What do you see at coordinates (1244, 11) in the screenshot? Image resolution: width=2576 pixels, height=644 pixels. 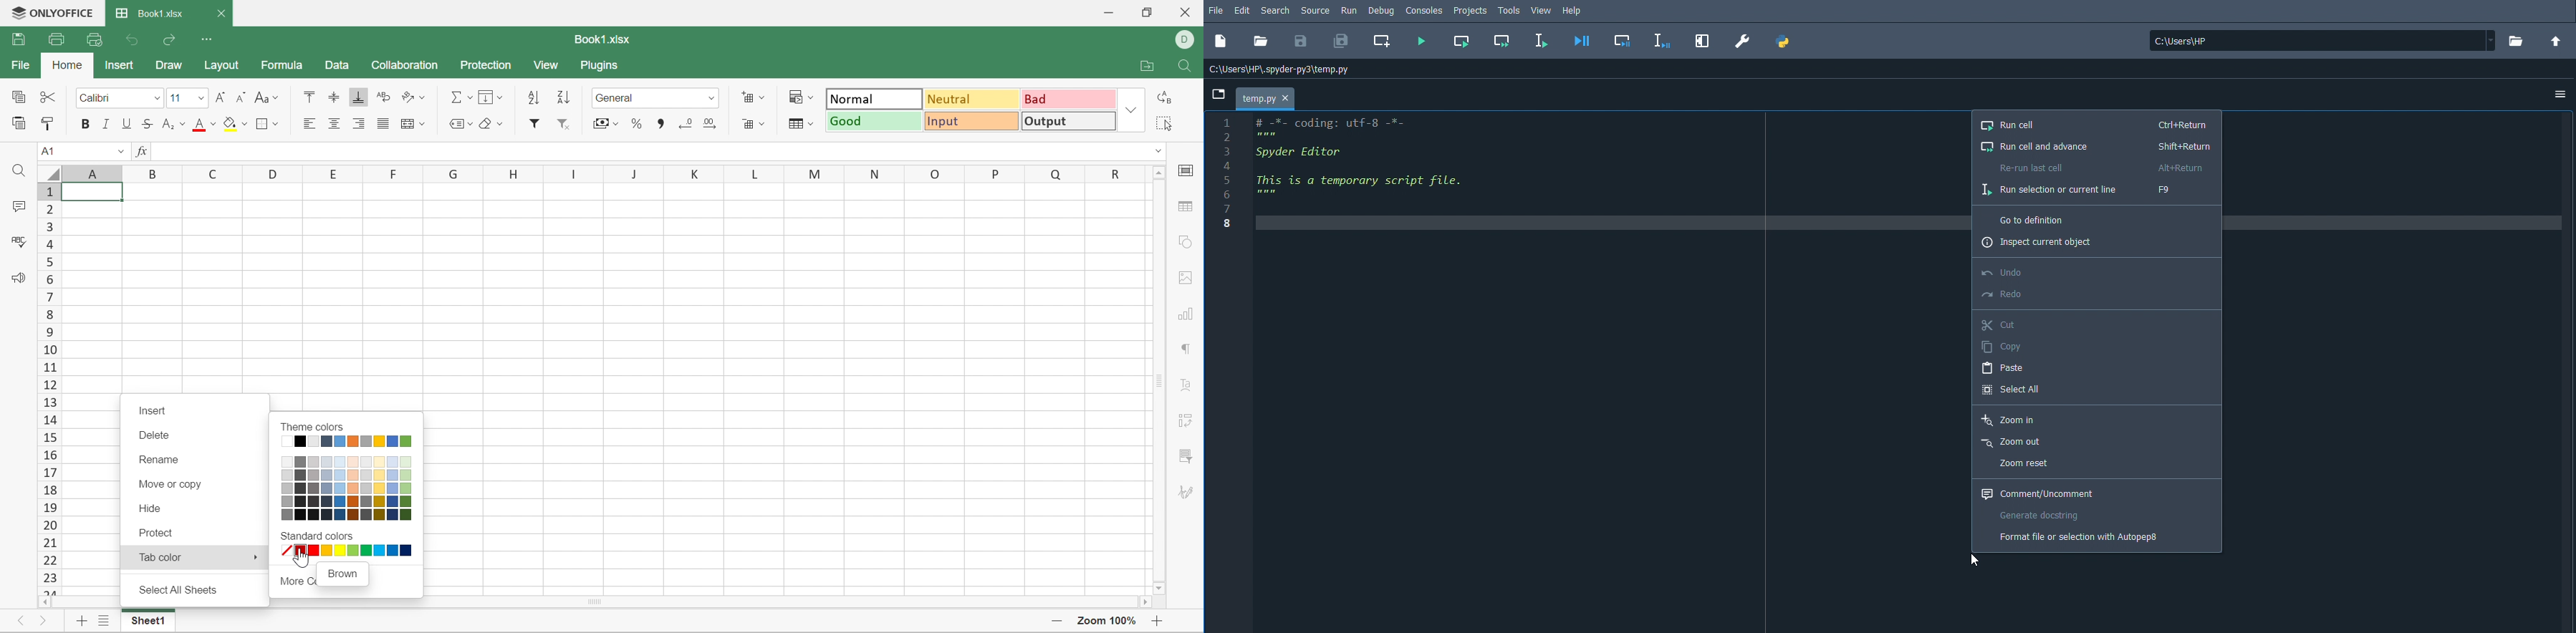 I see `Edit` at bounding box center [1244, 11].